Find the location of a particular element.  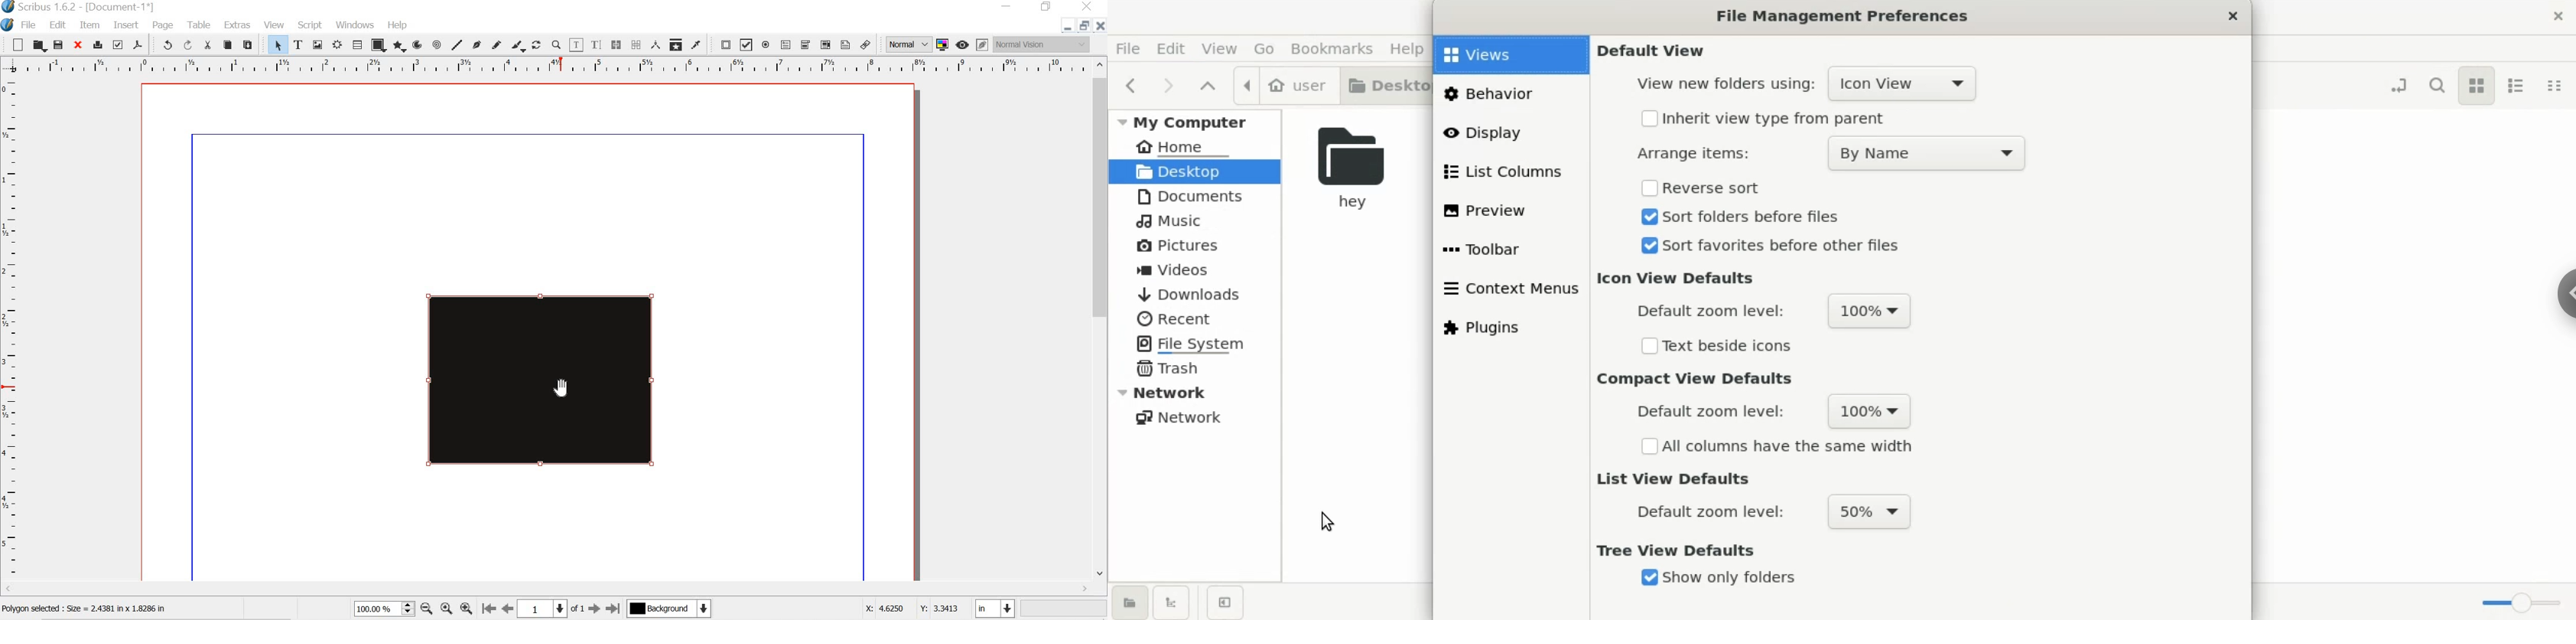

close is located at coordinates (77, 44).